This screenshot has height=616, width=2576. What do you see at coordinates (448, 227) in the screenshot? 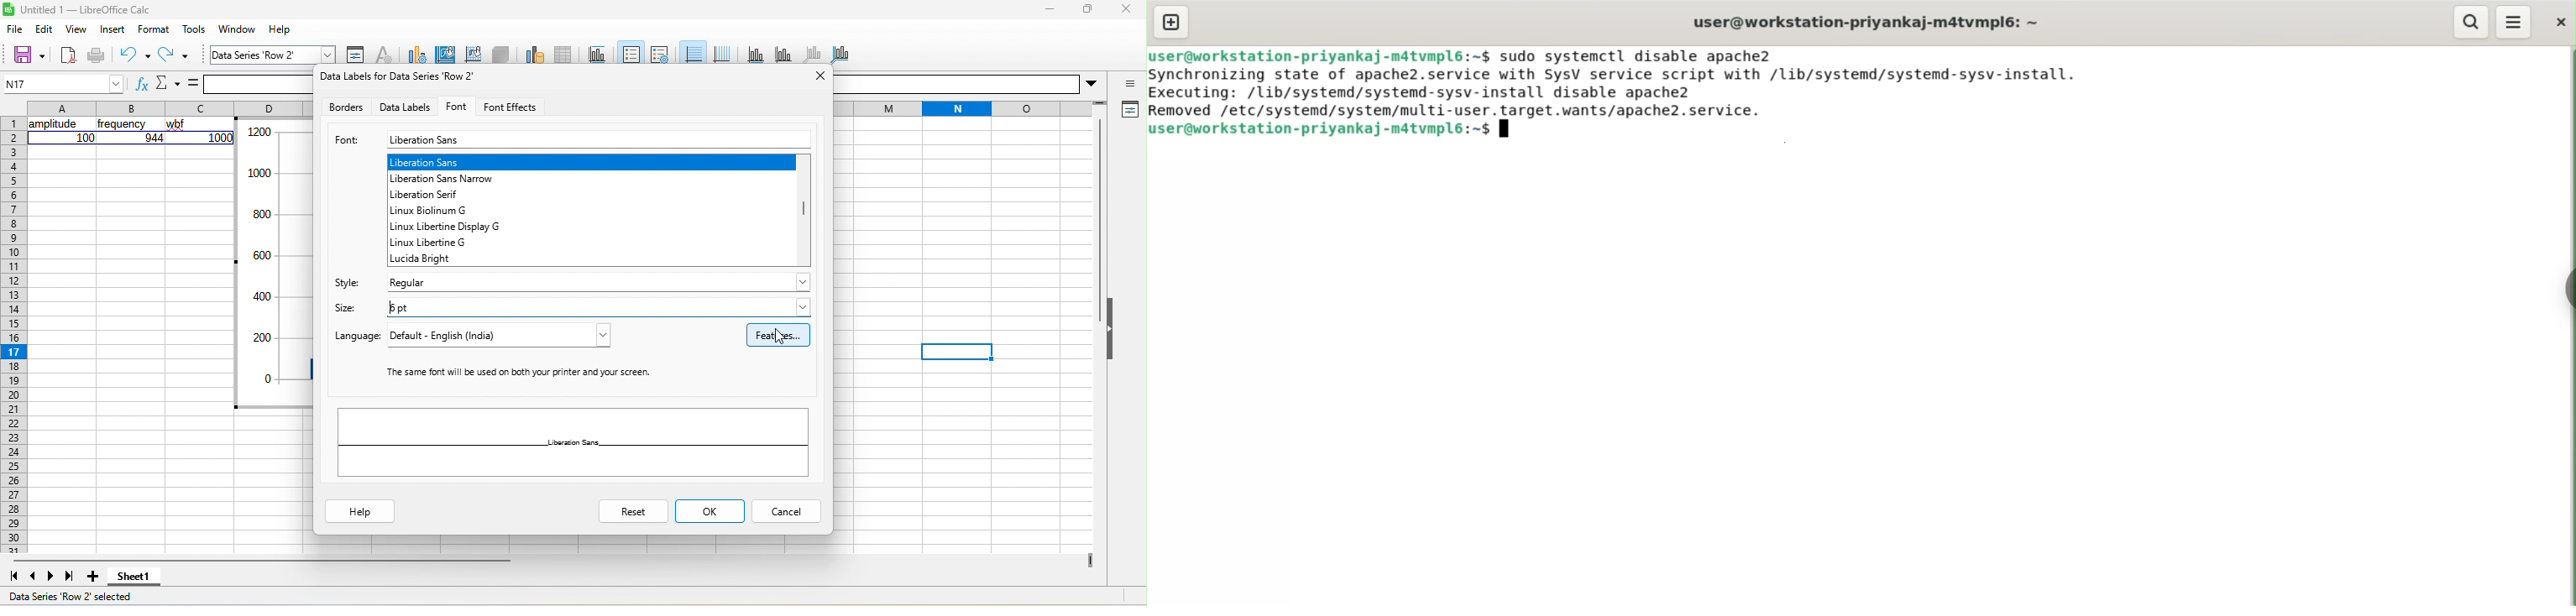
I see `linux libertine display g` at bounding box center [448, 227].